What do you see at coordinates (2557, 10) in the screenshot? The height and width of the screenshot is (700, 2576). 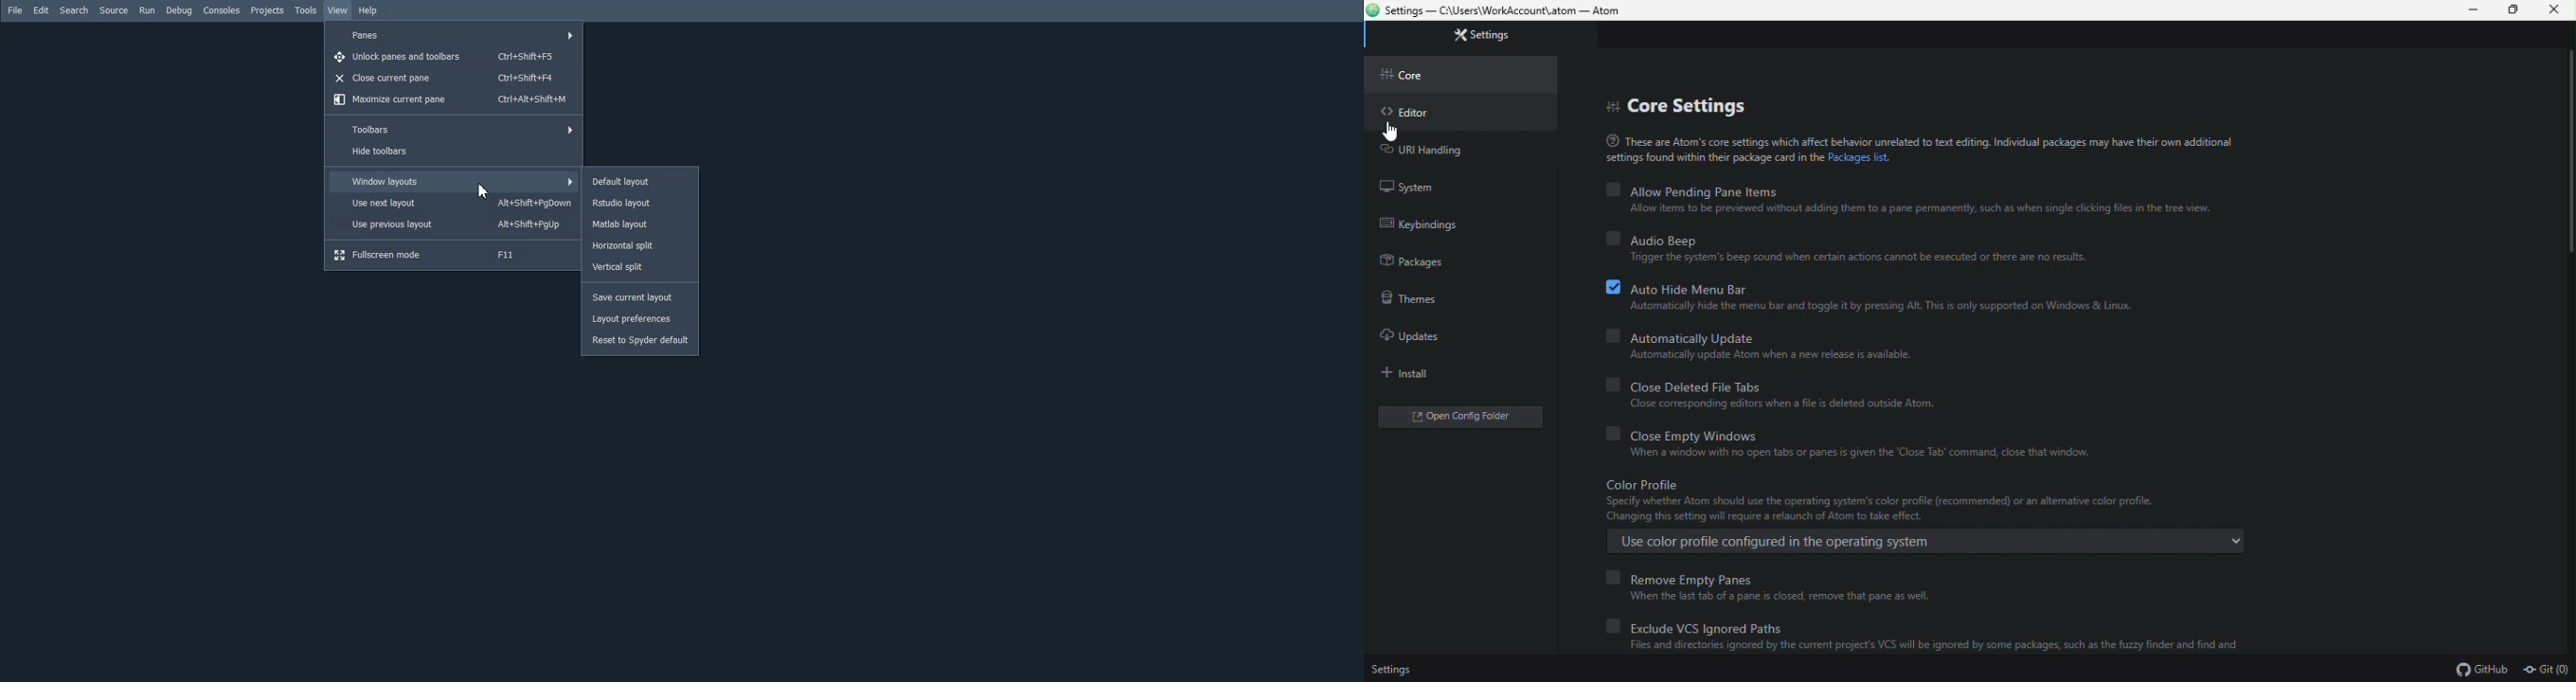 I see `Close` at bounding box center [2557, 10].